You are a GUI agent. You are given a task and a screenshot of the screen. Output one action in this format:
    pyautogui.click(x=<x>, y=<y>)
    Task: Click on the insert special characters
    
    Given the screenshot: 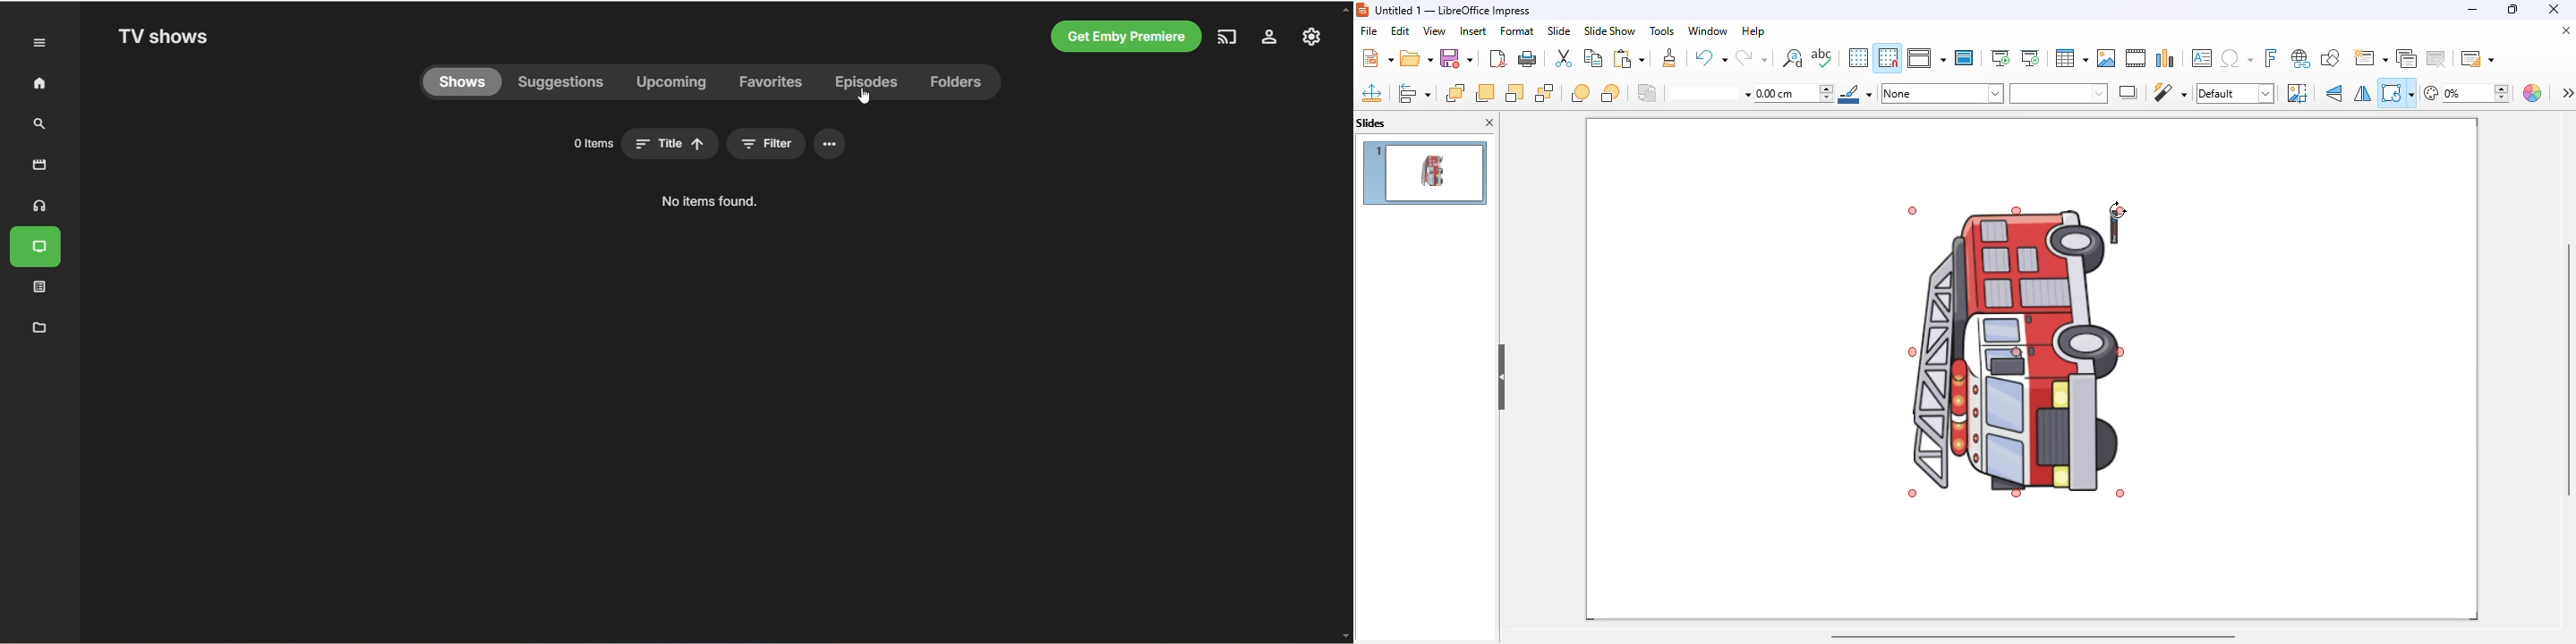 What is the action you would take?
    pyautogui.click(x=2237, y=58)
    